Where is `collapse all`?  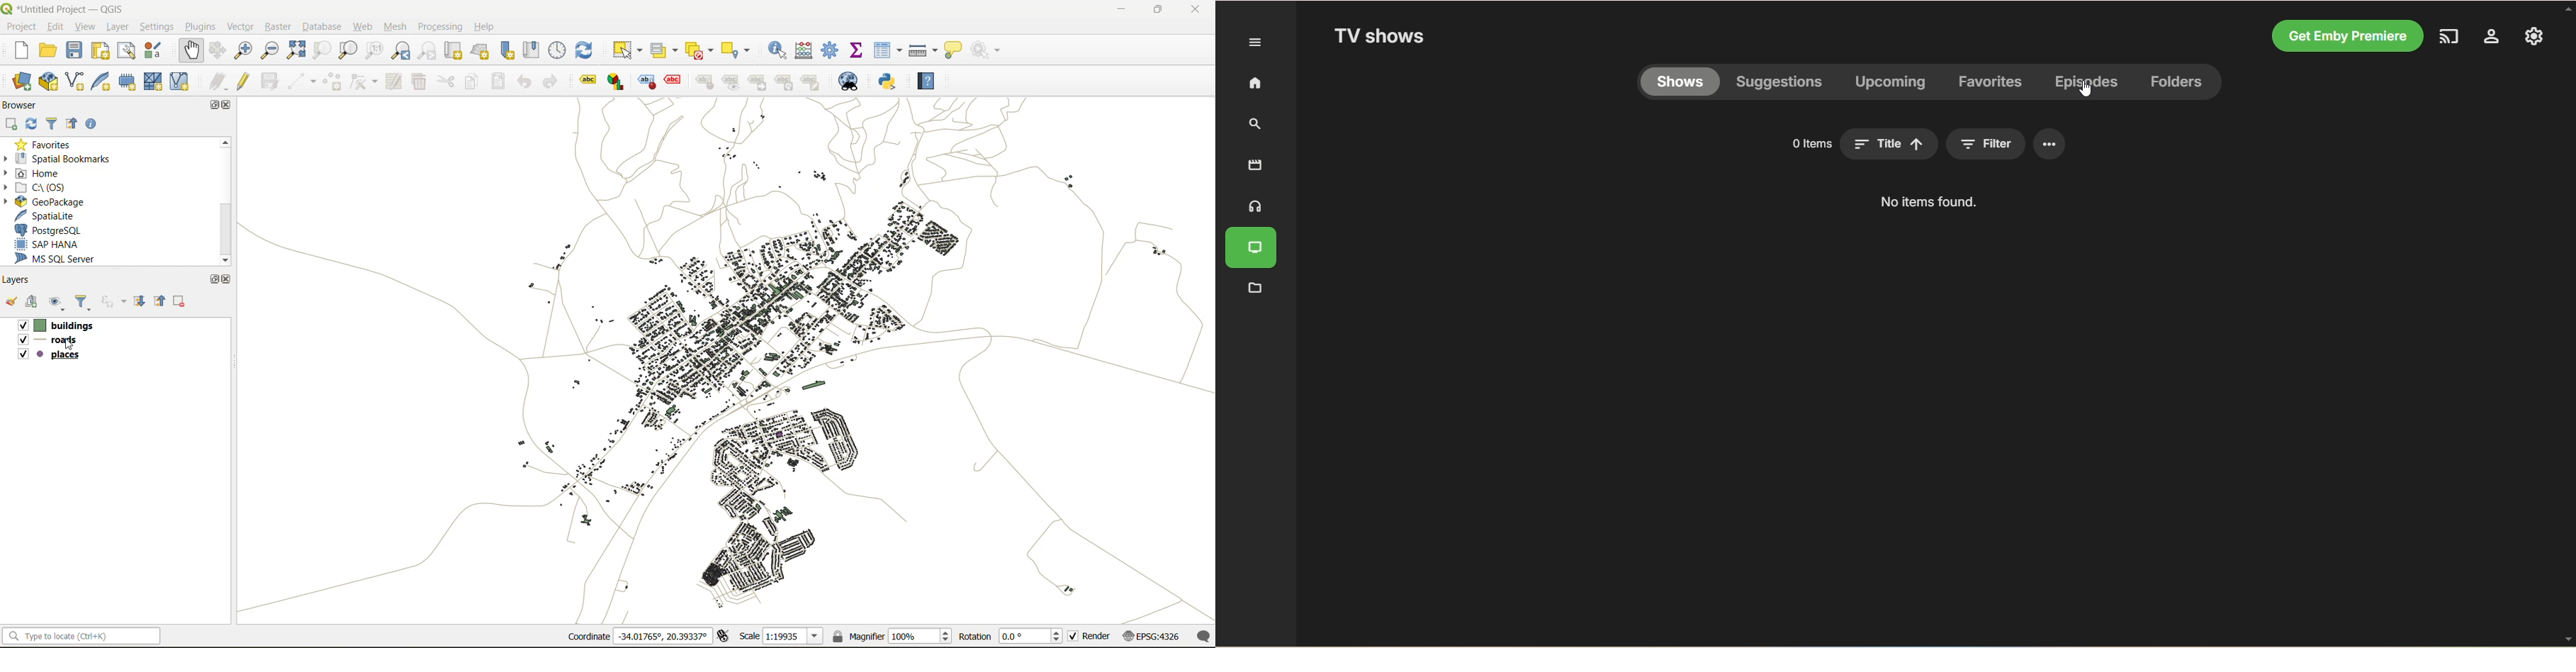
collapse all is located at coordinates (158, 301).